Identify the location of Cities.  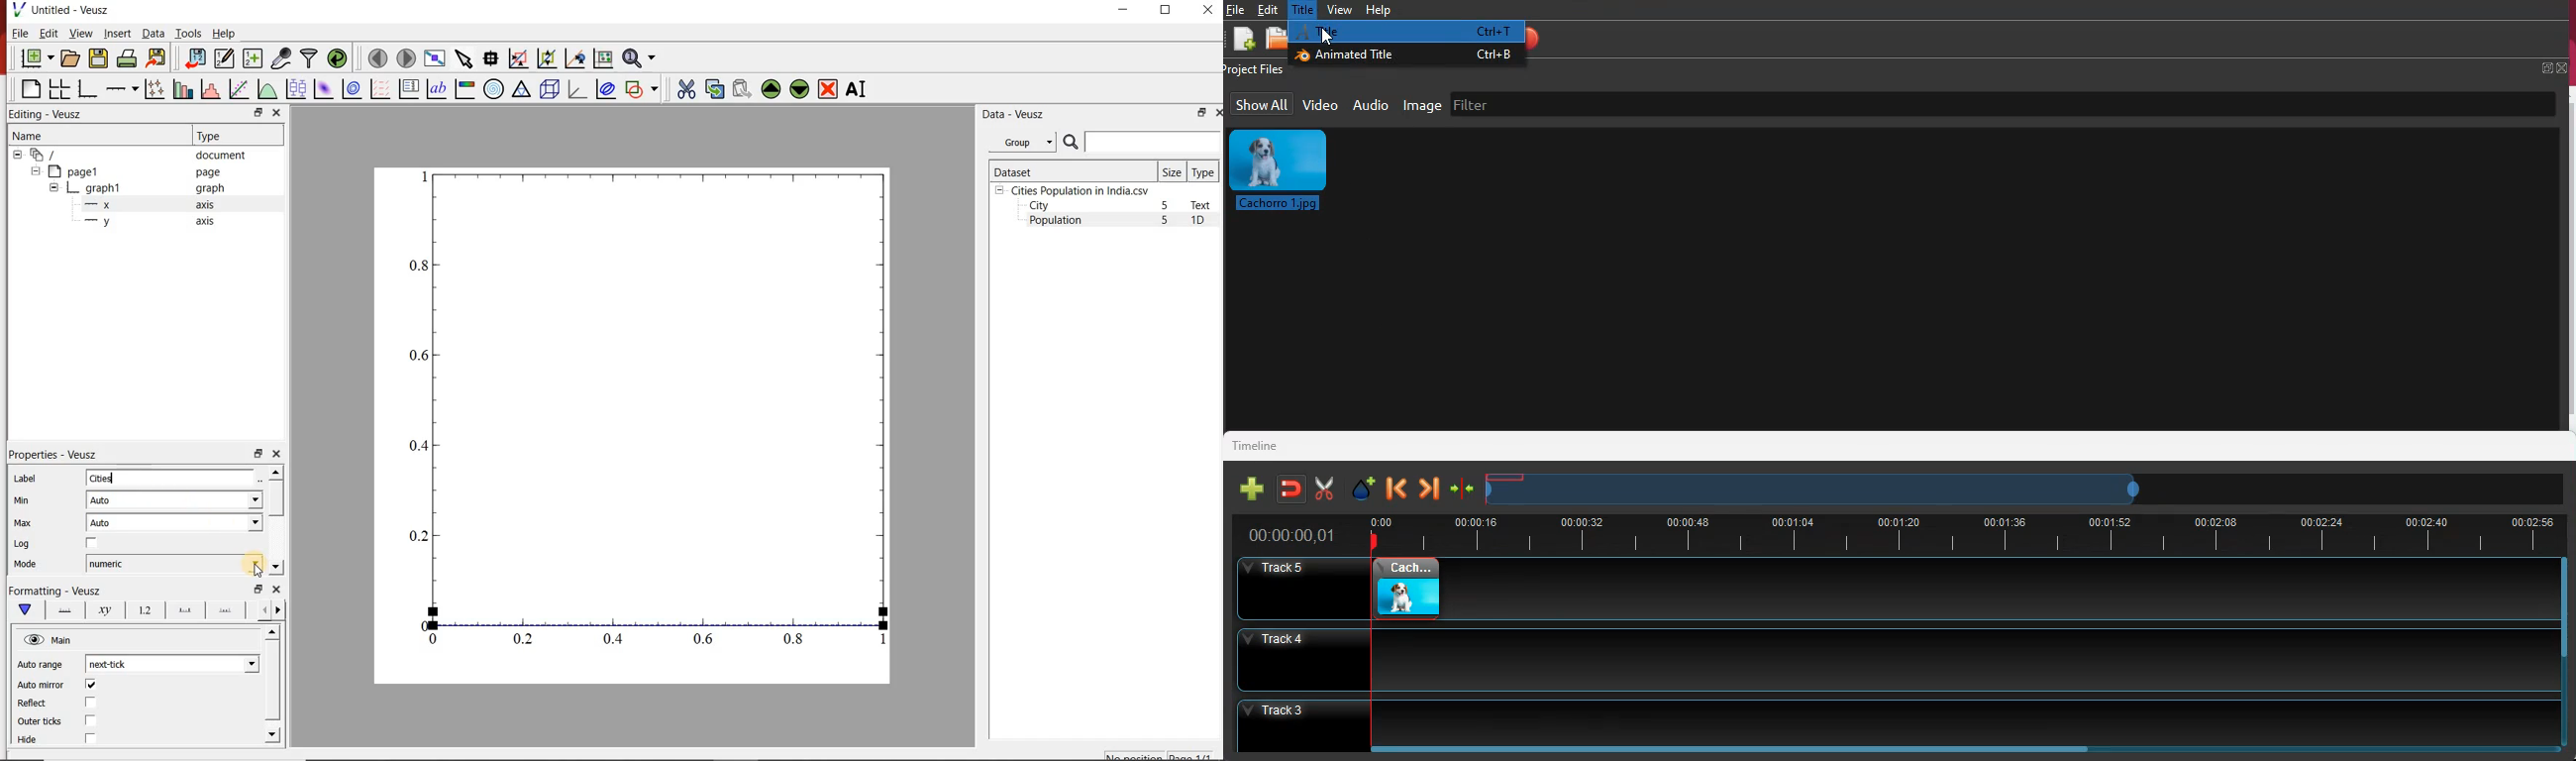
(174, 477).